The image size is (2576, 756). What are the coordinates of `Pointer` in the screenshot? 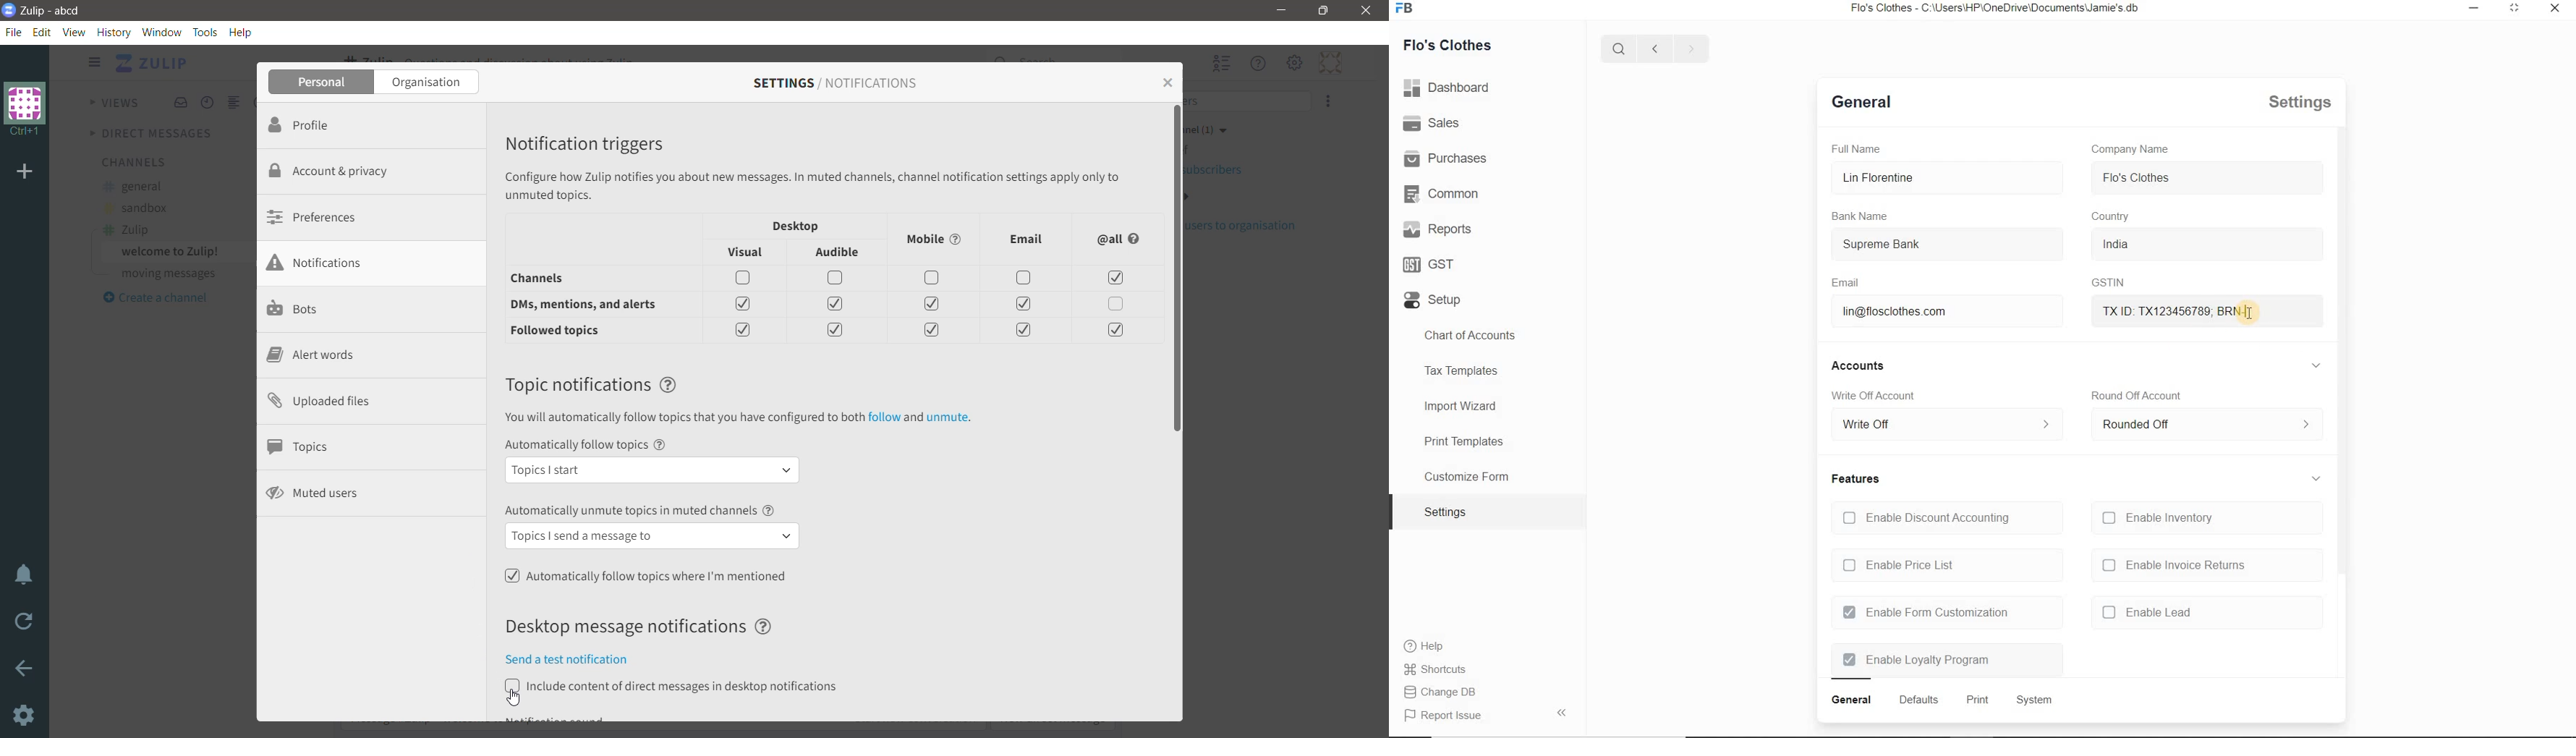 It's located at (515, 702).